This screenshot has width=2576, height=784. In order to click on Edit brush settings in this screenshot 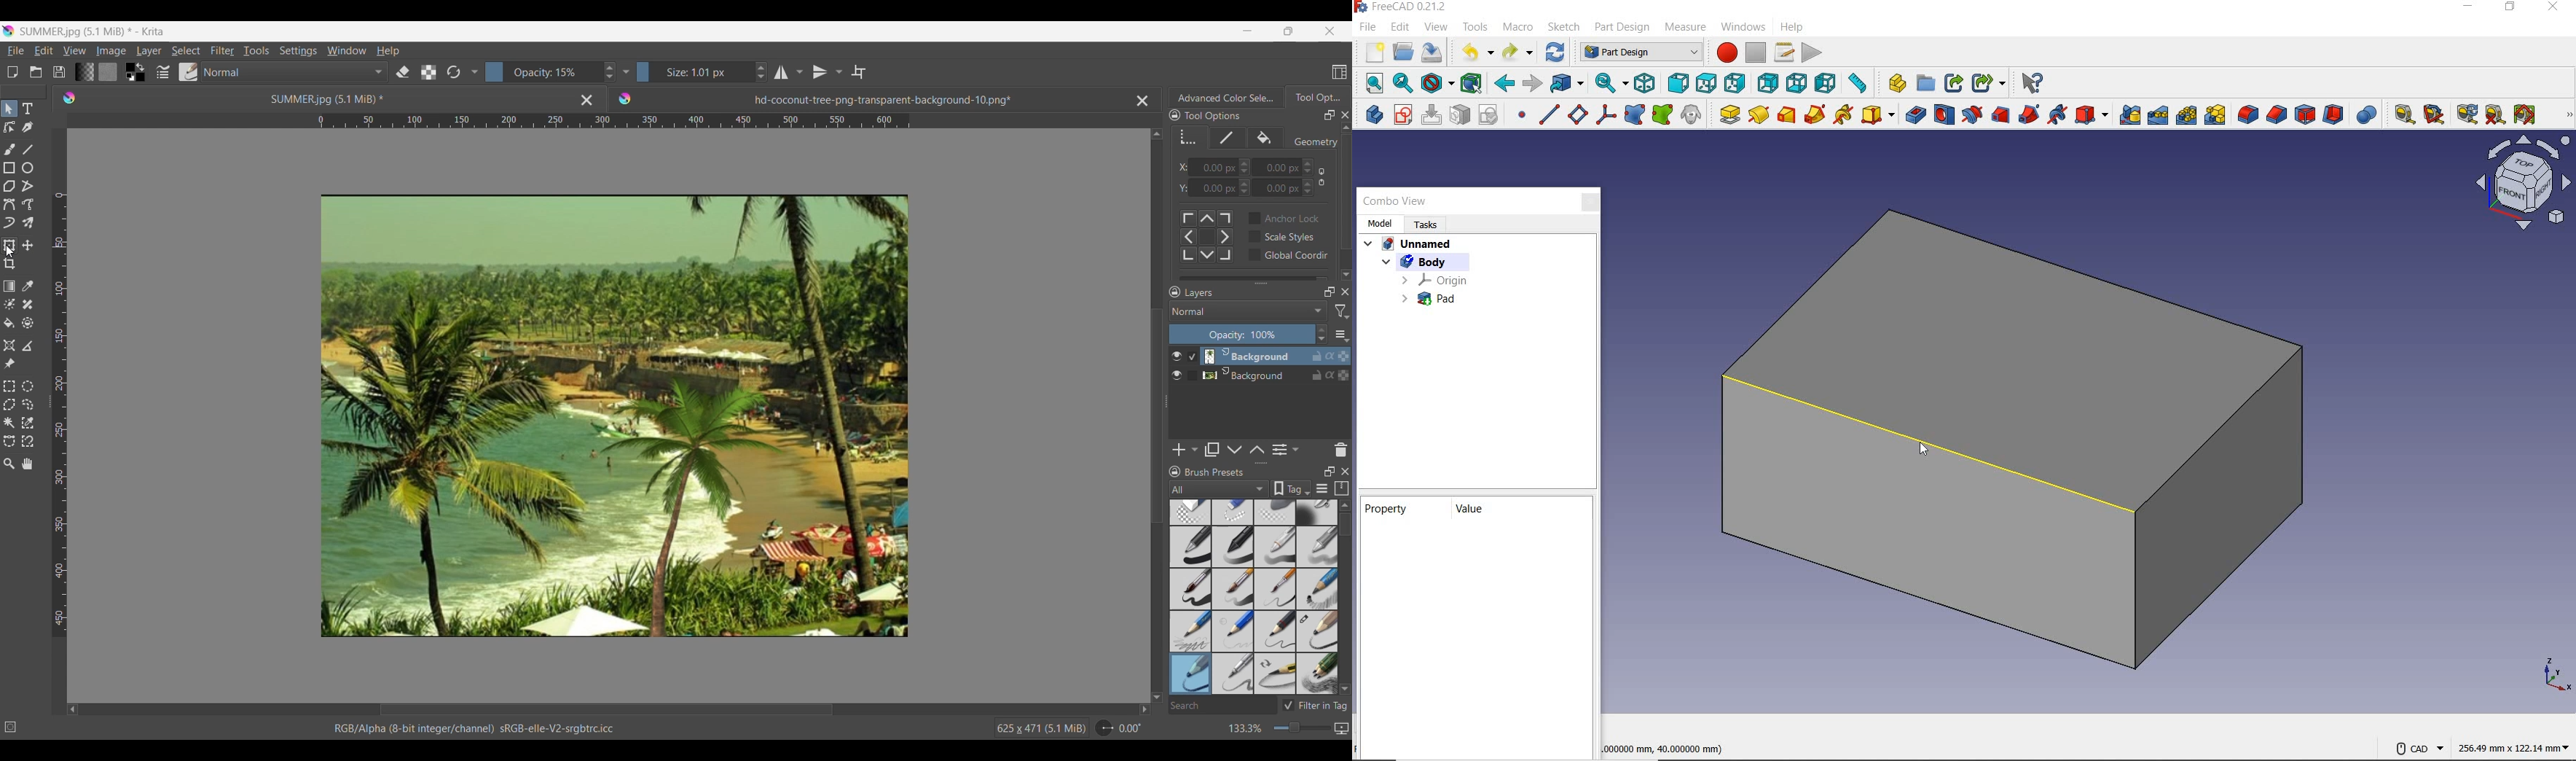, I will do `click(161, 73)`.